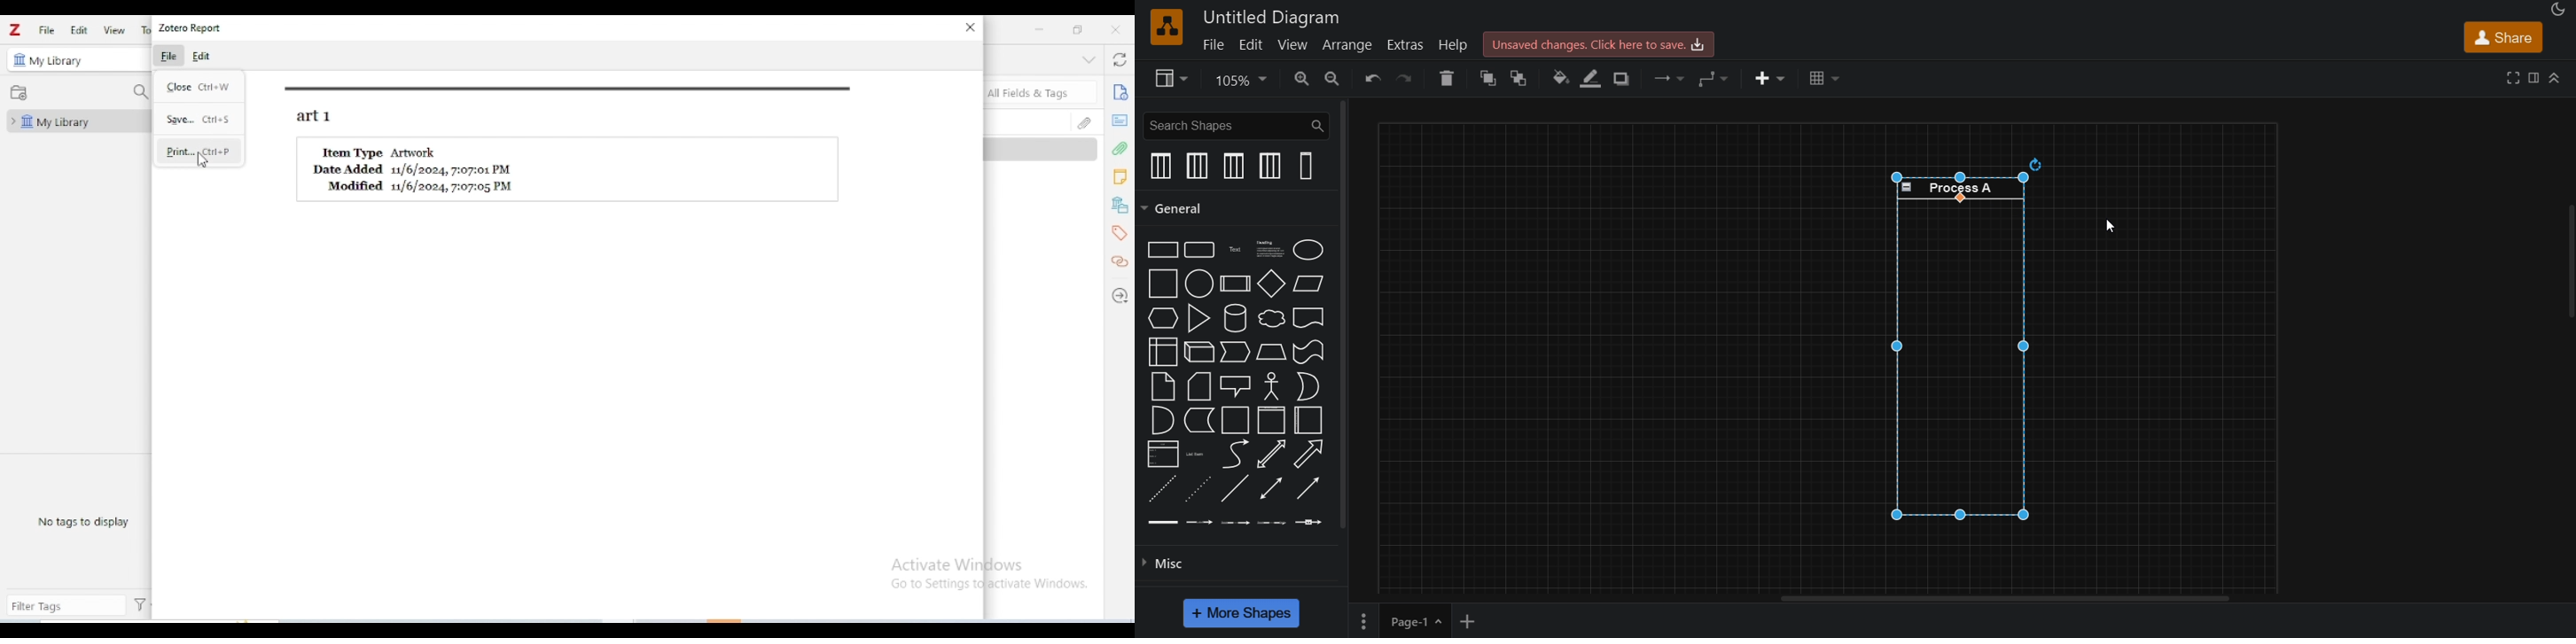  What do you see at coordinates (1160, 165) in the screenshot?
I see `vertical pool 1` at bounding box center [1160, 165].